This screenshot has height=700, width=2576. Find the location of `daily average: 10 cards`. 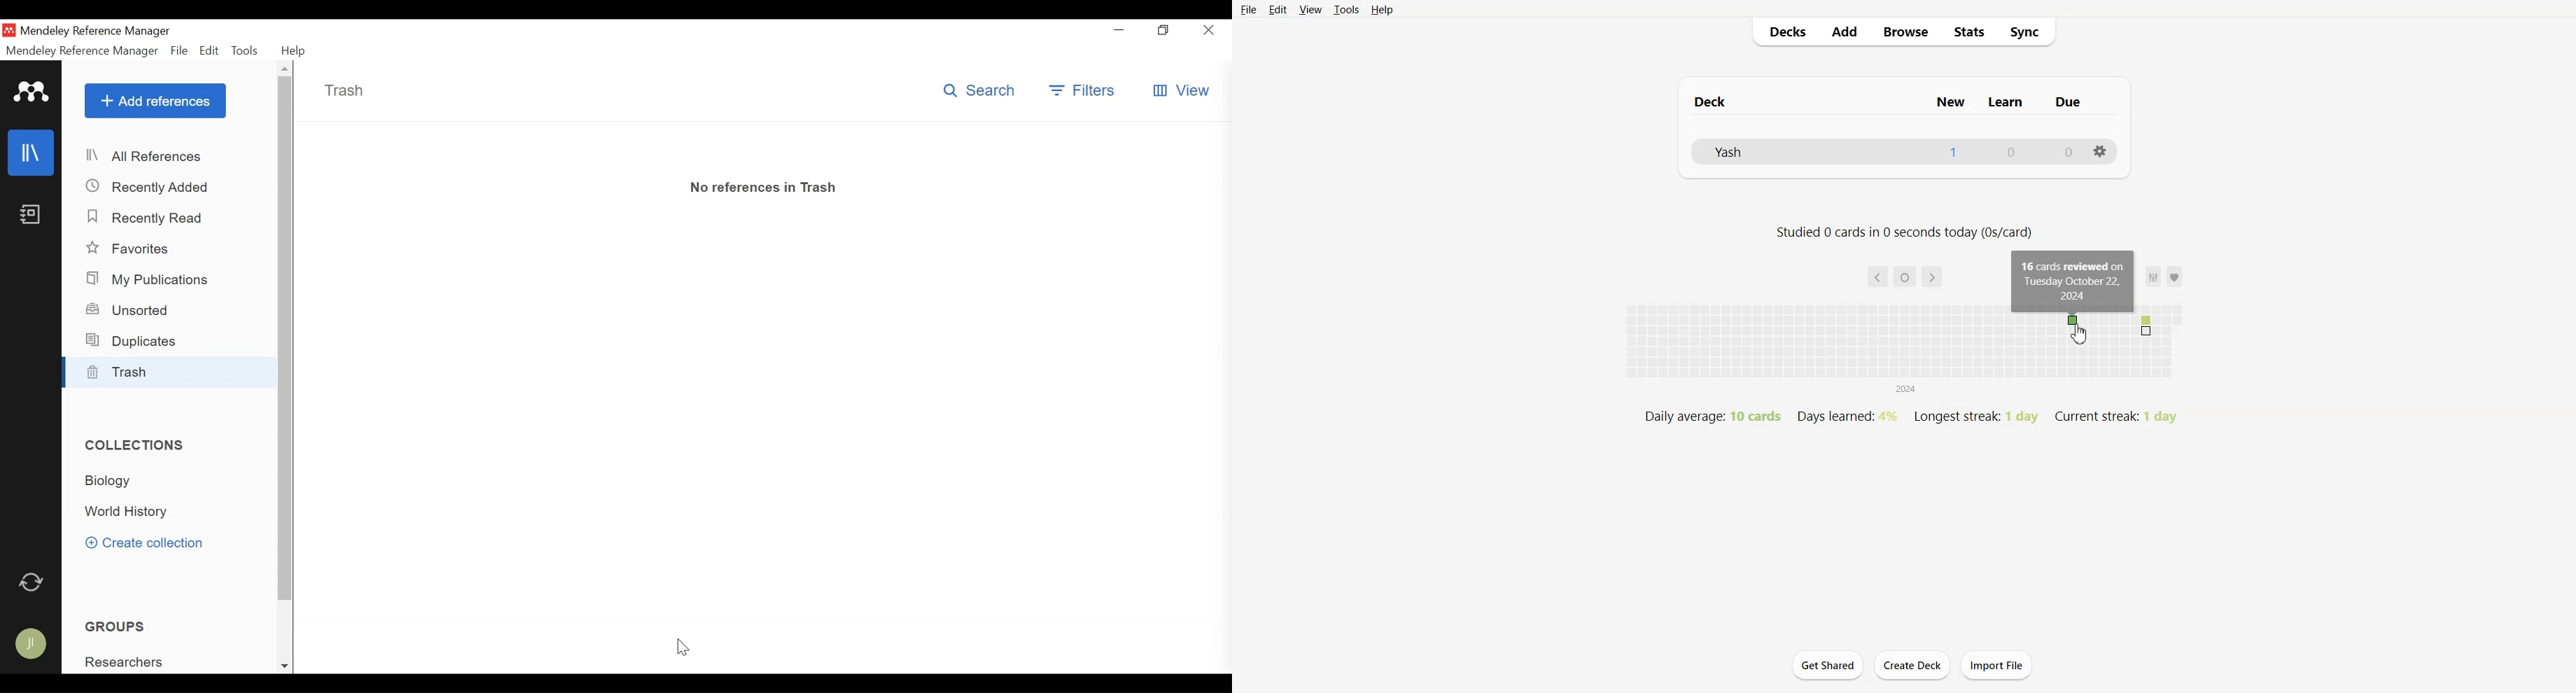

daily average: 10 cards is located at coordinates (1712, 416).